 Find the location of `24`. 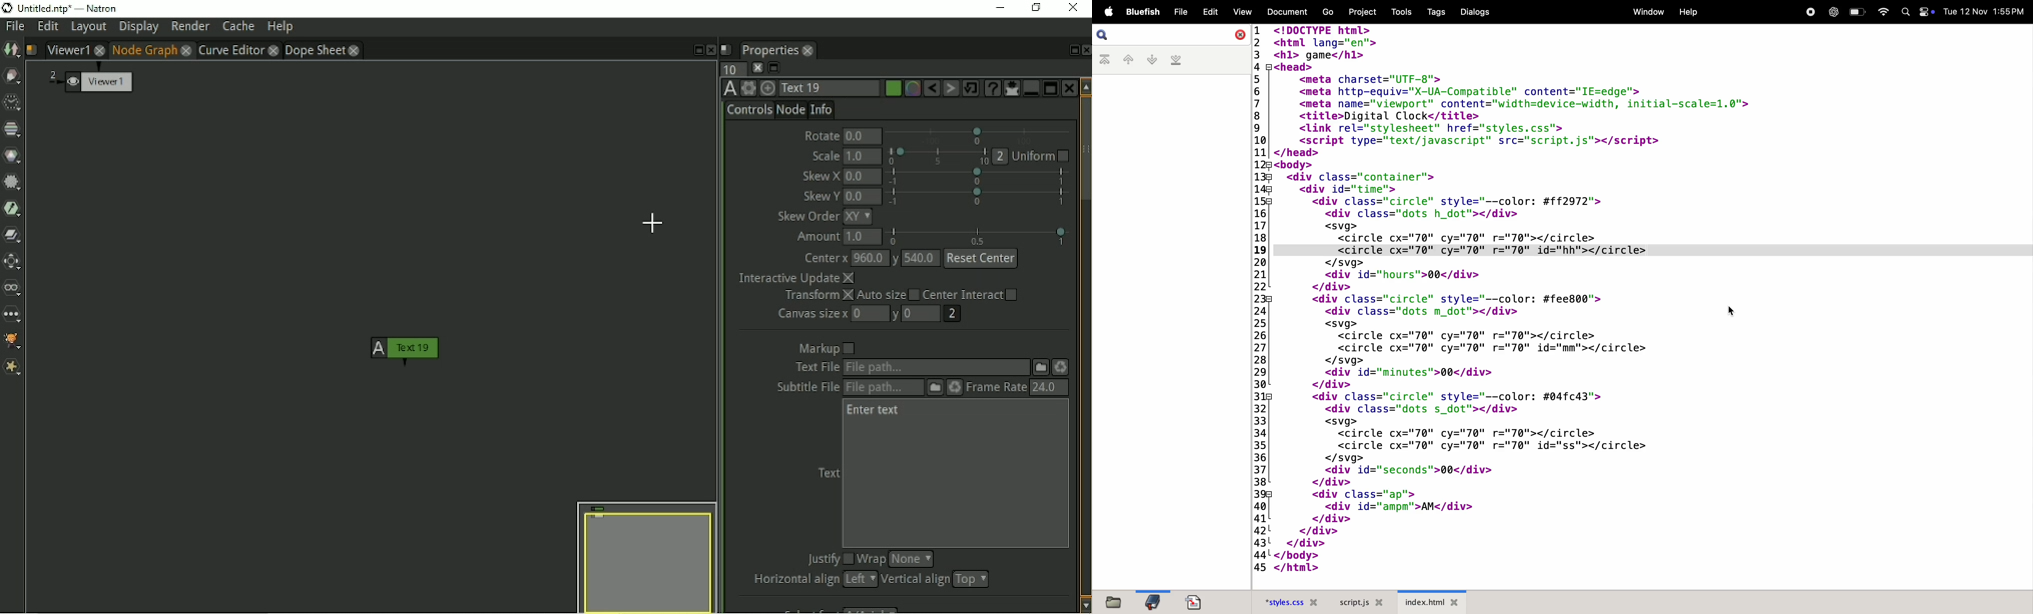

24 is located at coordinates (1049, 388).